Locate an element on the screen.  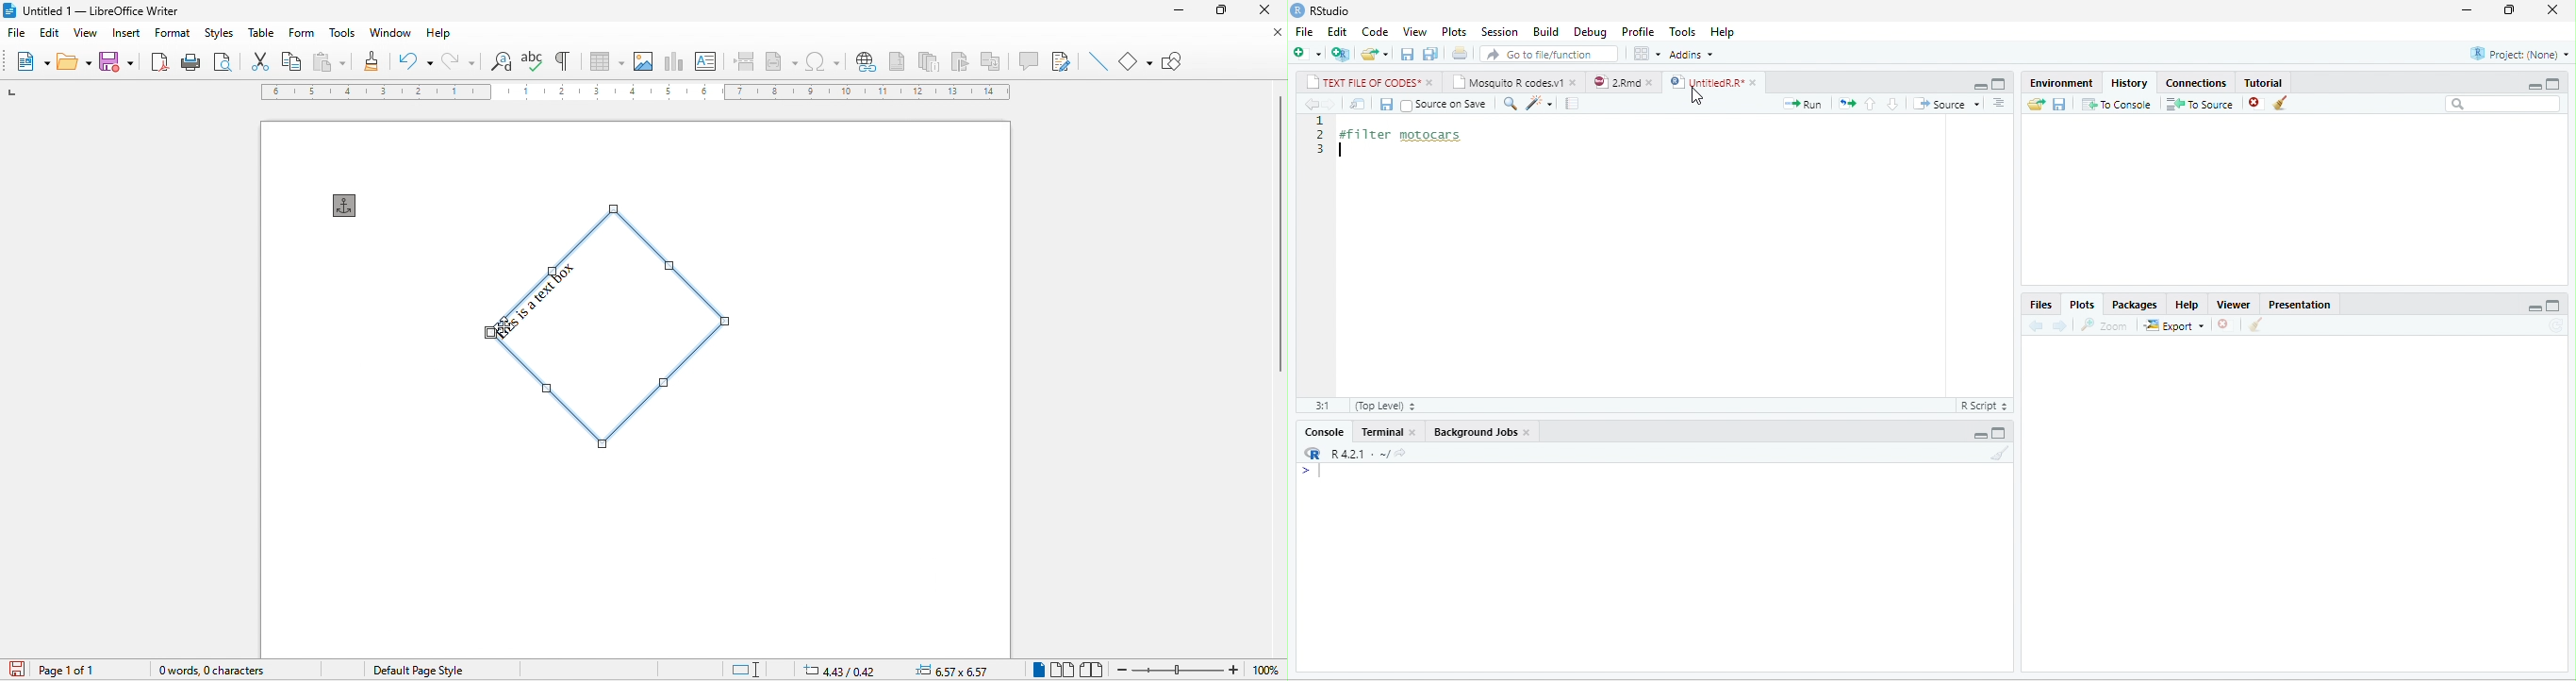
maximize is located at coordinates (1998, 434).